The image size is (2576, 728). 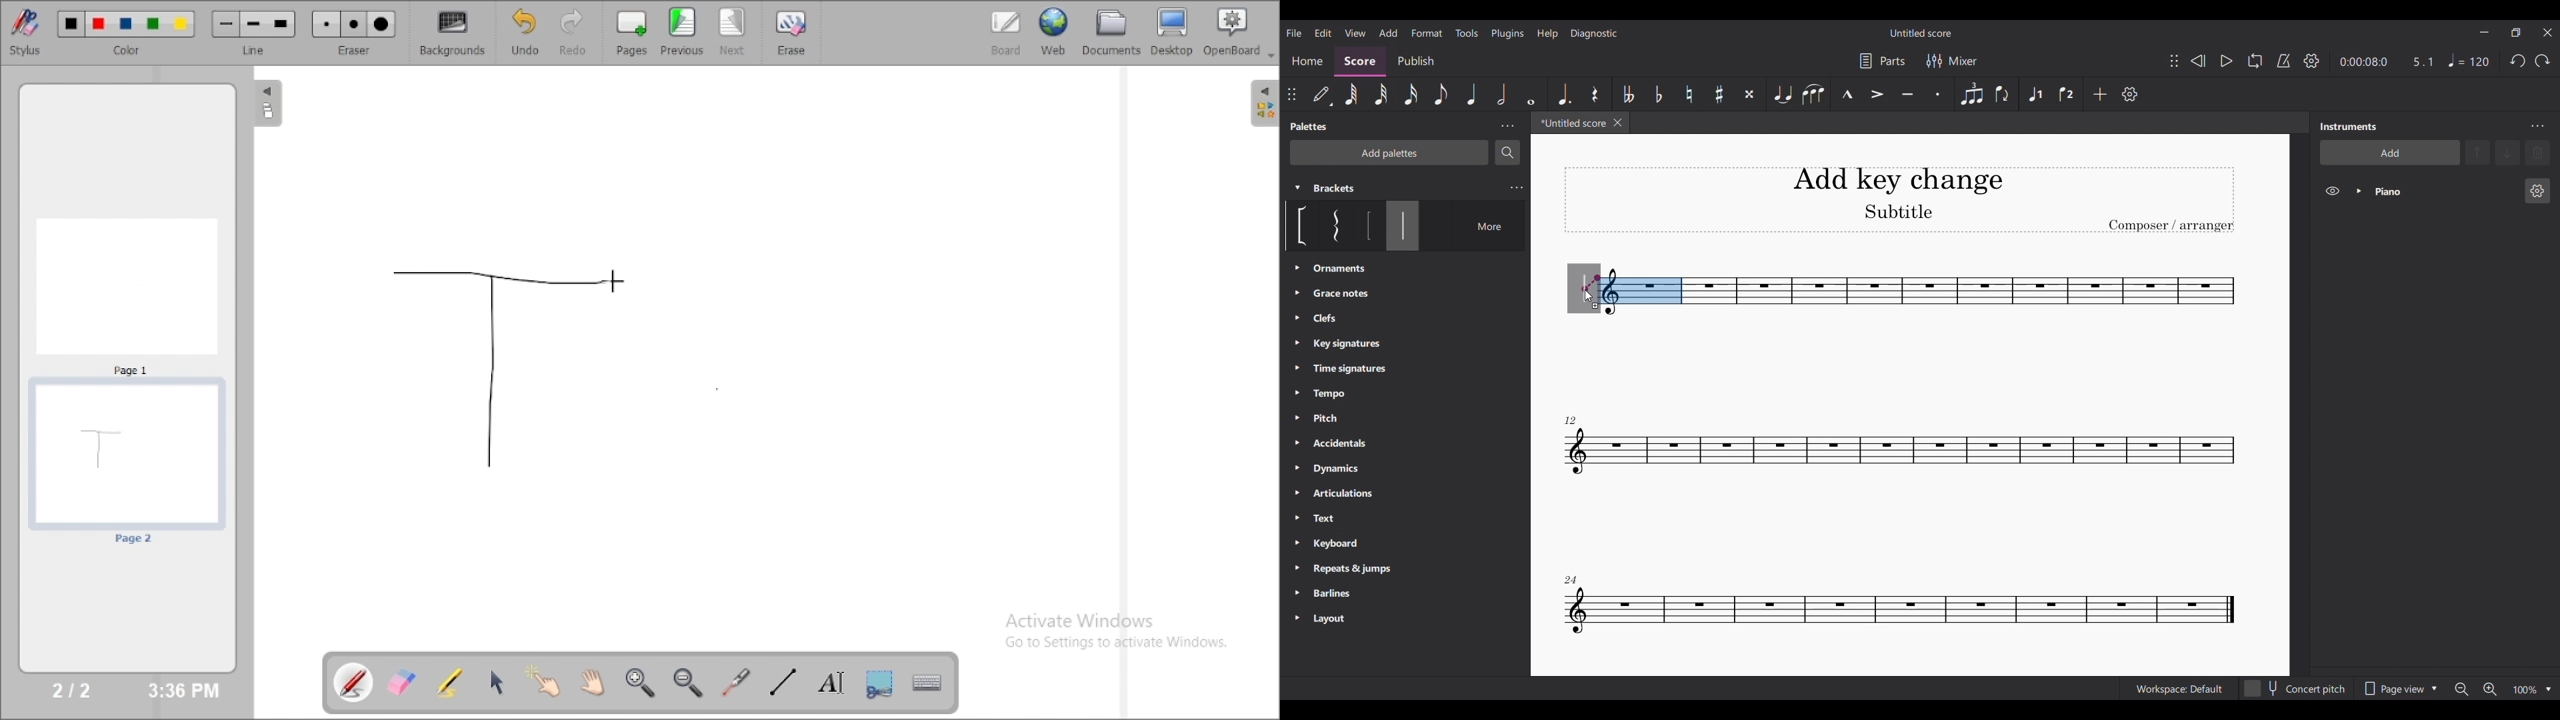 I want to click on Indicates addition, so click(x=1595, y=305).